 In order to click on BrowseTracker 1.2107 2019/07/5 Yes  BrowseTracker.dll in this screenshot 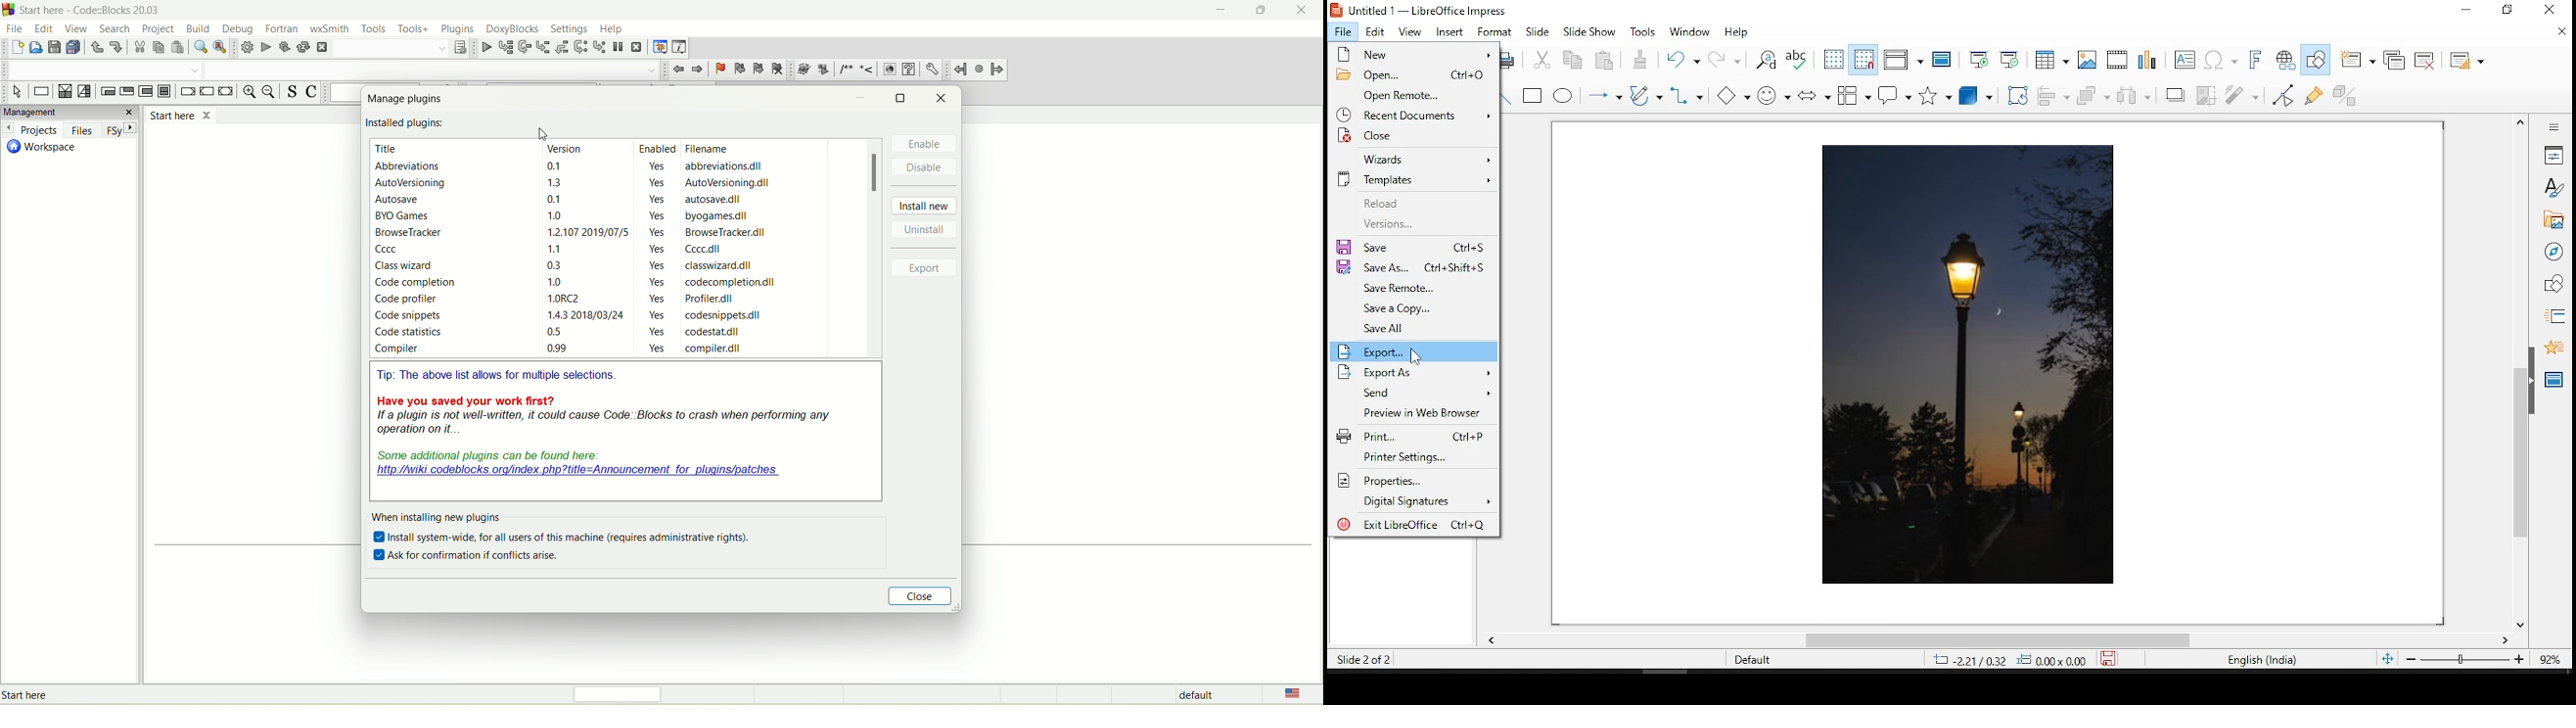, I will do `click(576, 232)`.